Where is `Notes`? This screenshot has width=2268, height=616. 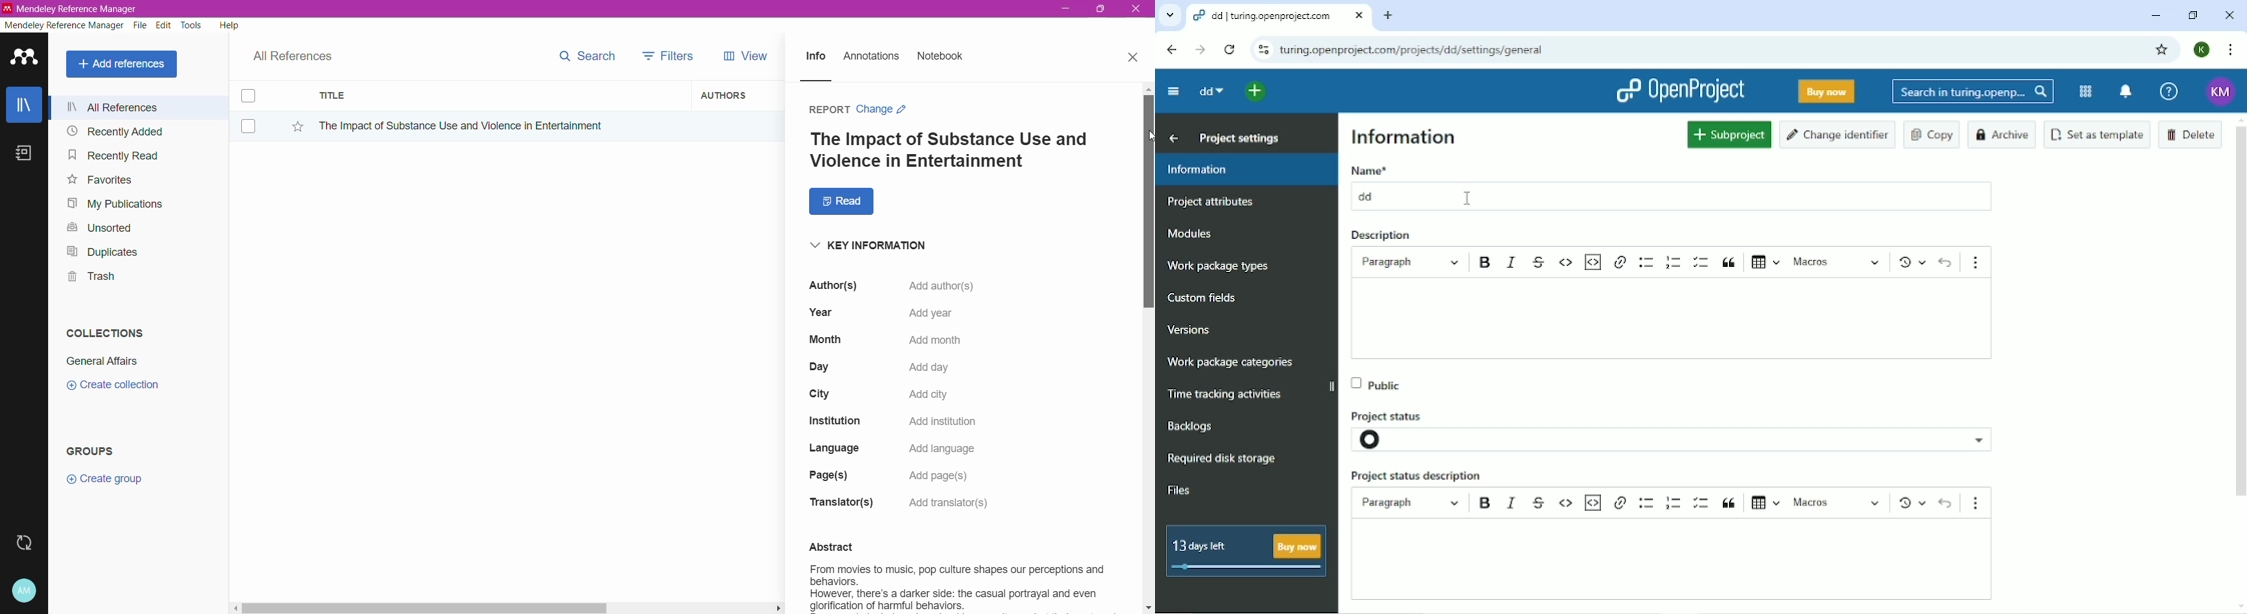
Notes is located at coordinates (26, 154).